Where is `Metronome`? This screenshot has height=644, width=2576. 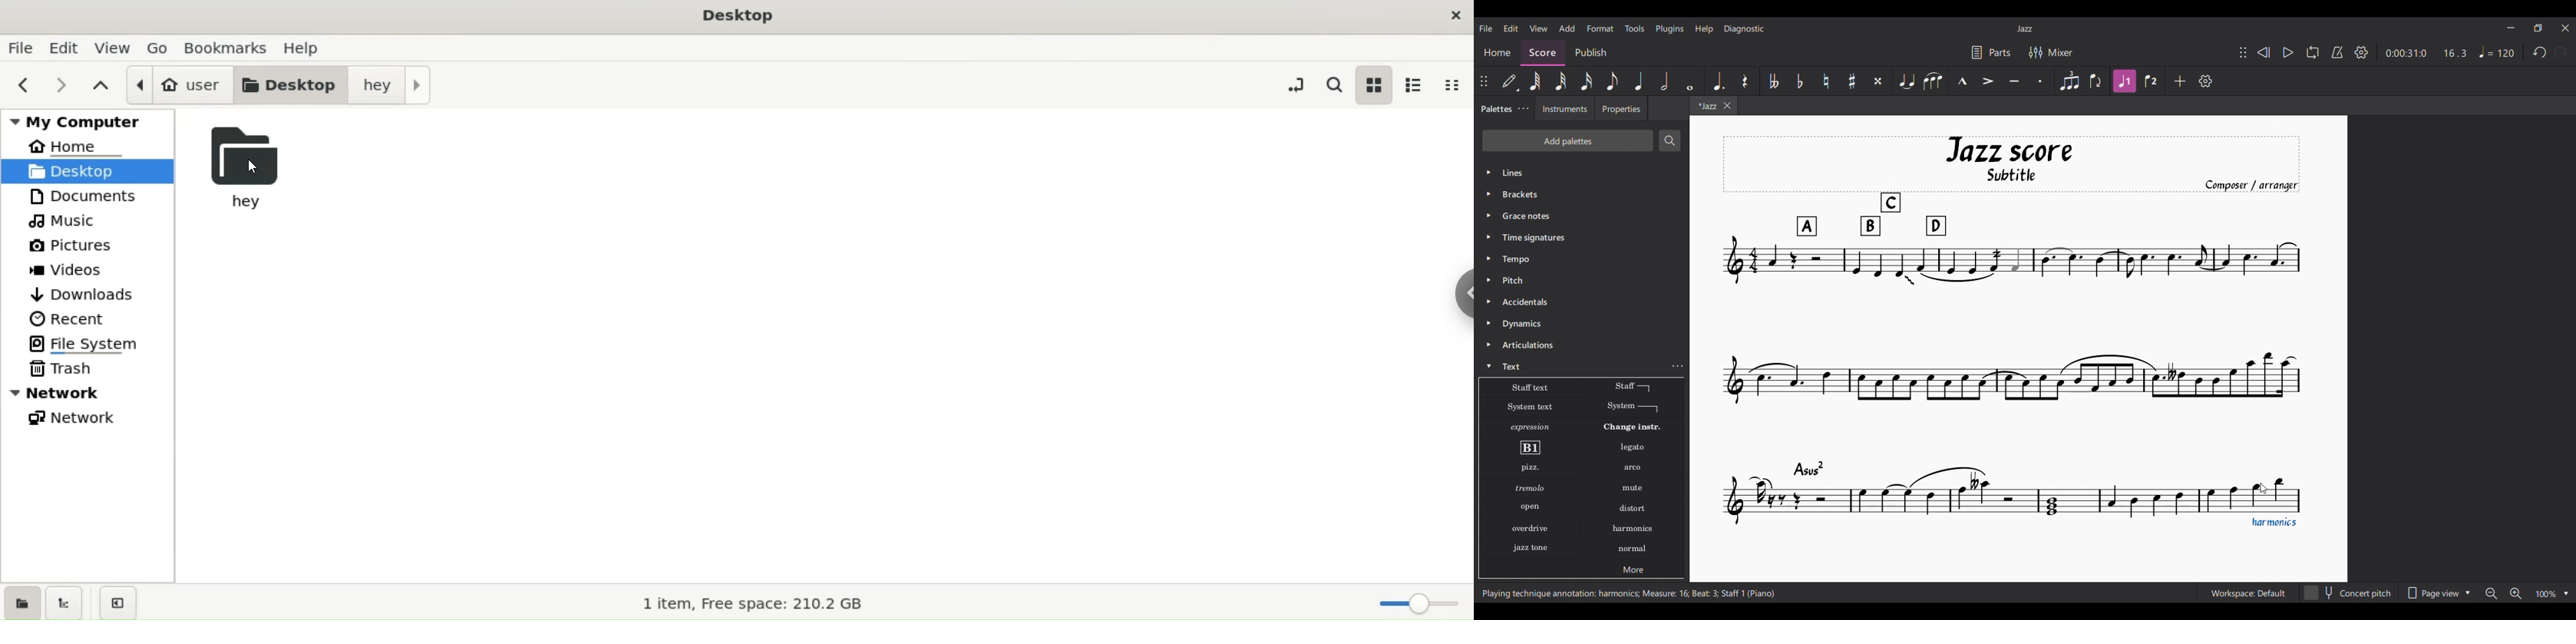
Metronome is located at coordinates (2337, 52).